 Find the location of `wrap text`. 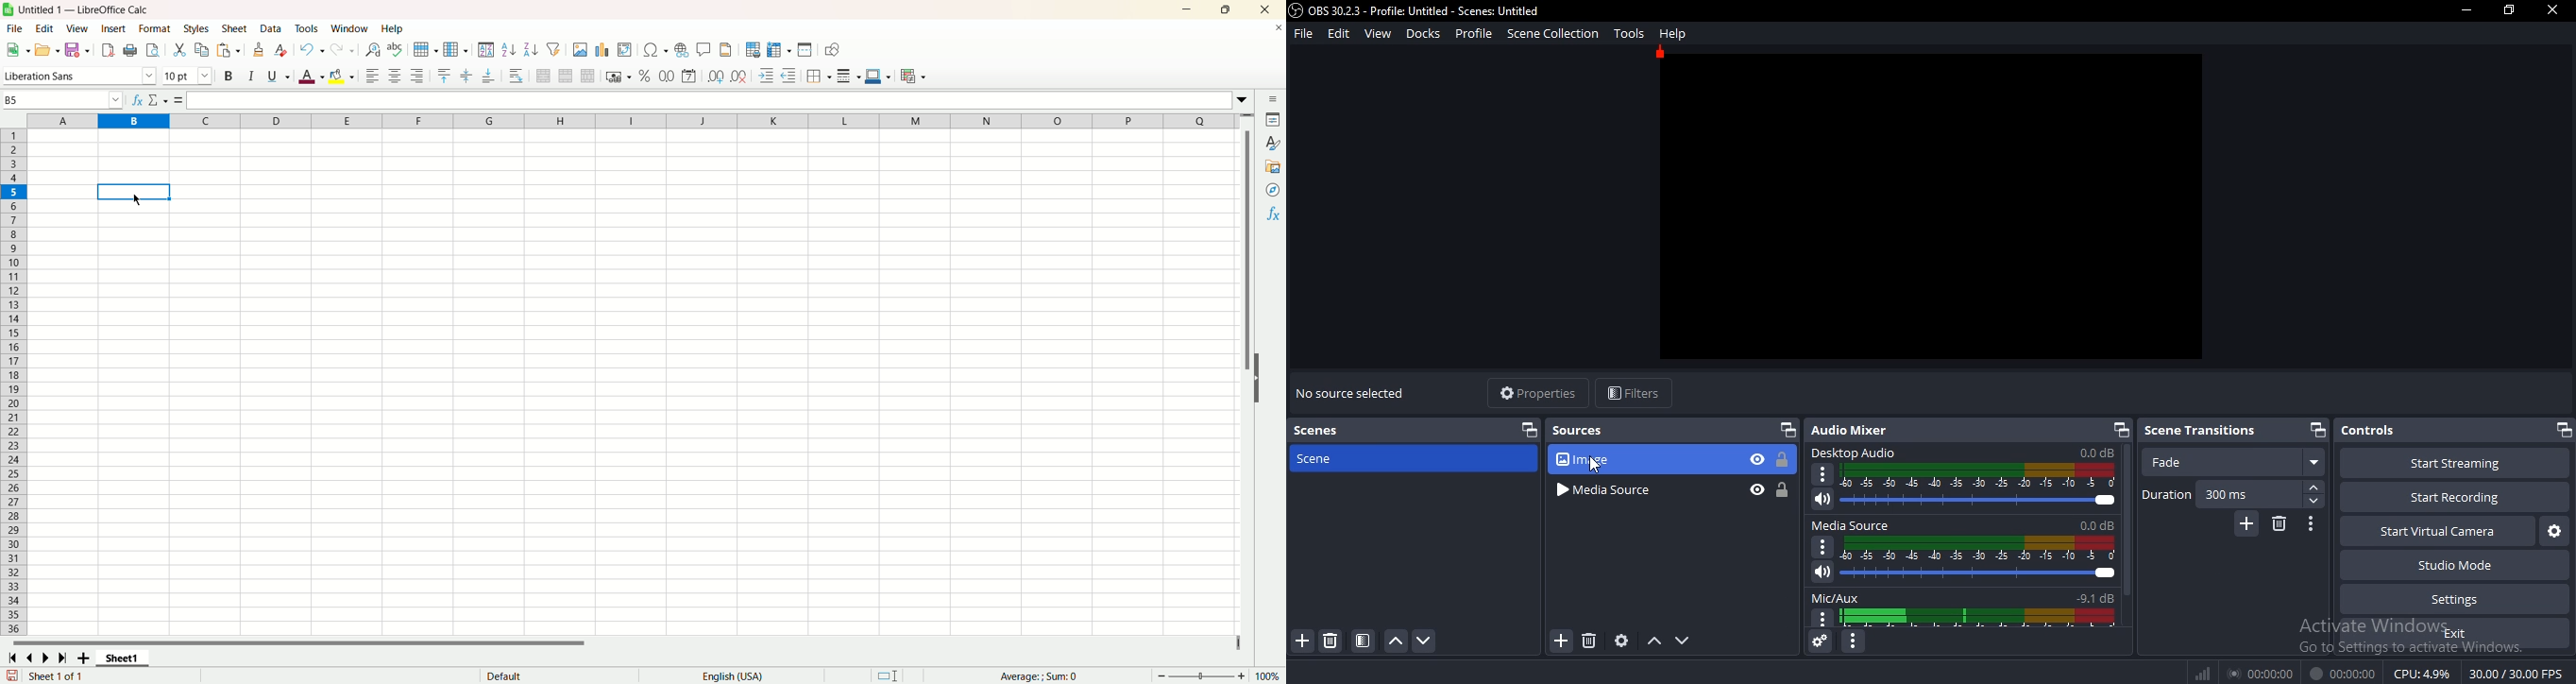

wrap text is located at coordinates (519, 75).